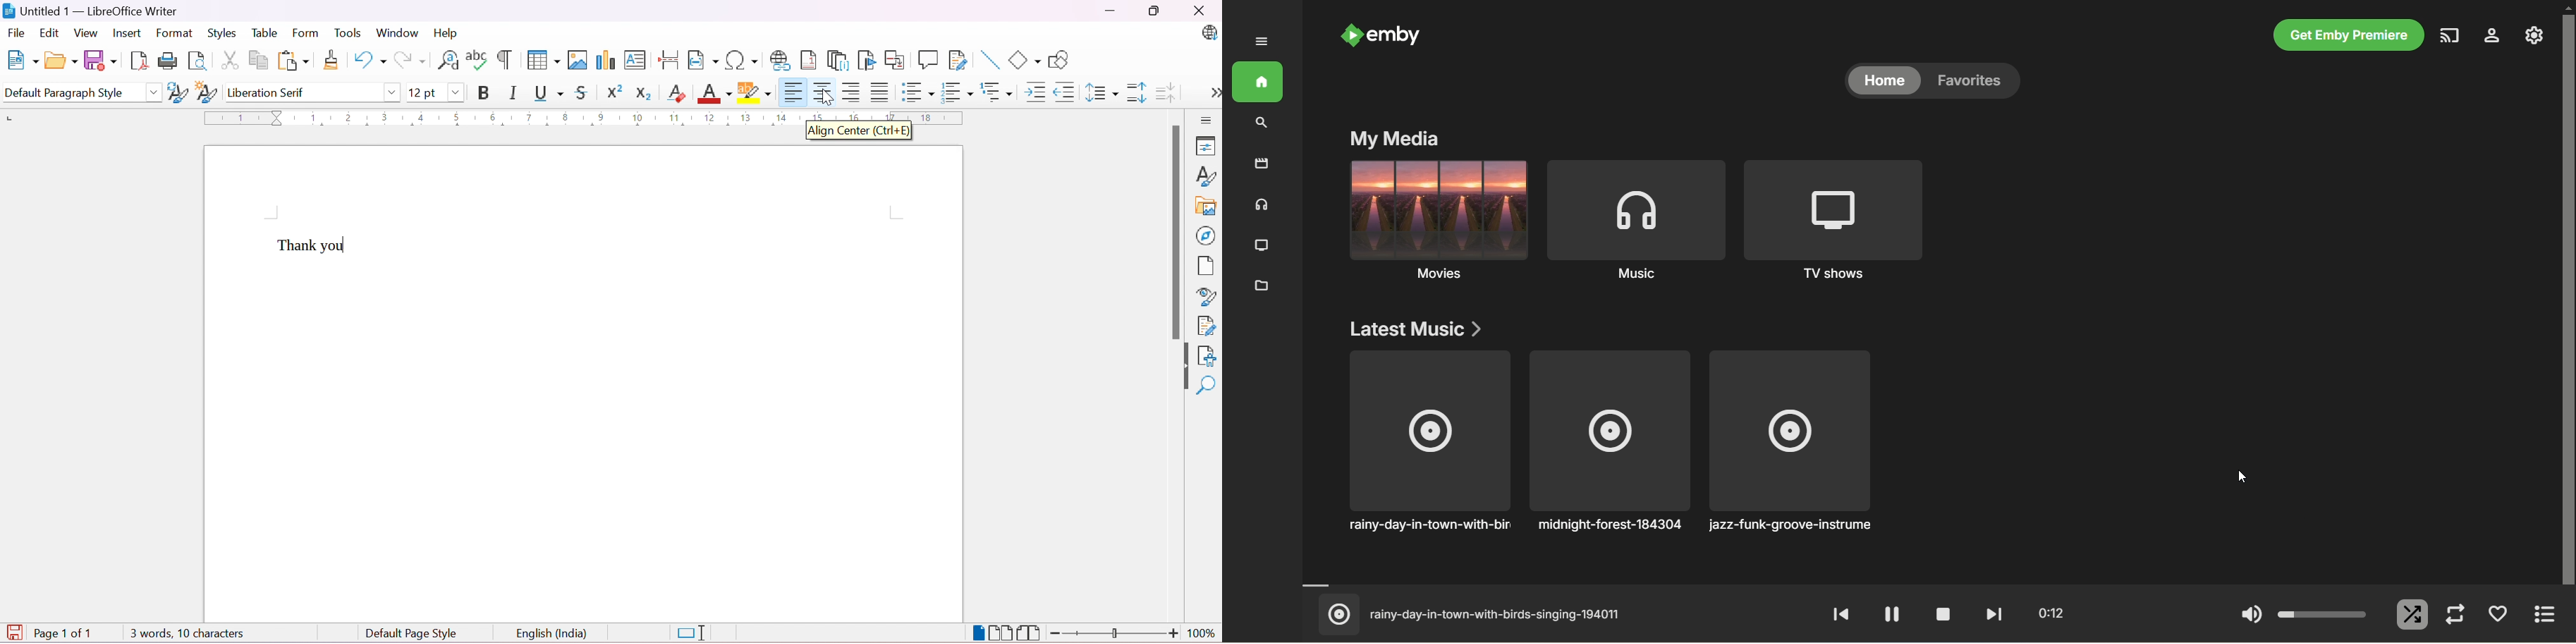  I want to click on Zoom Out, so click(1056, 633).